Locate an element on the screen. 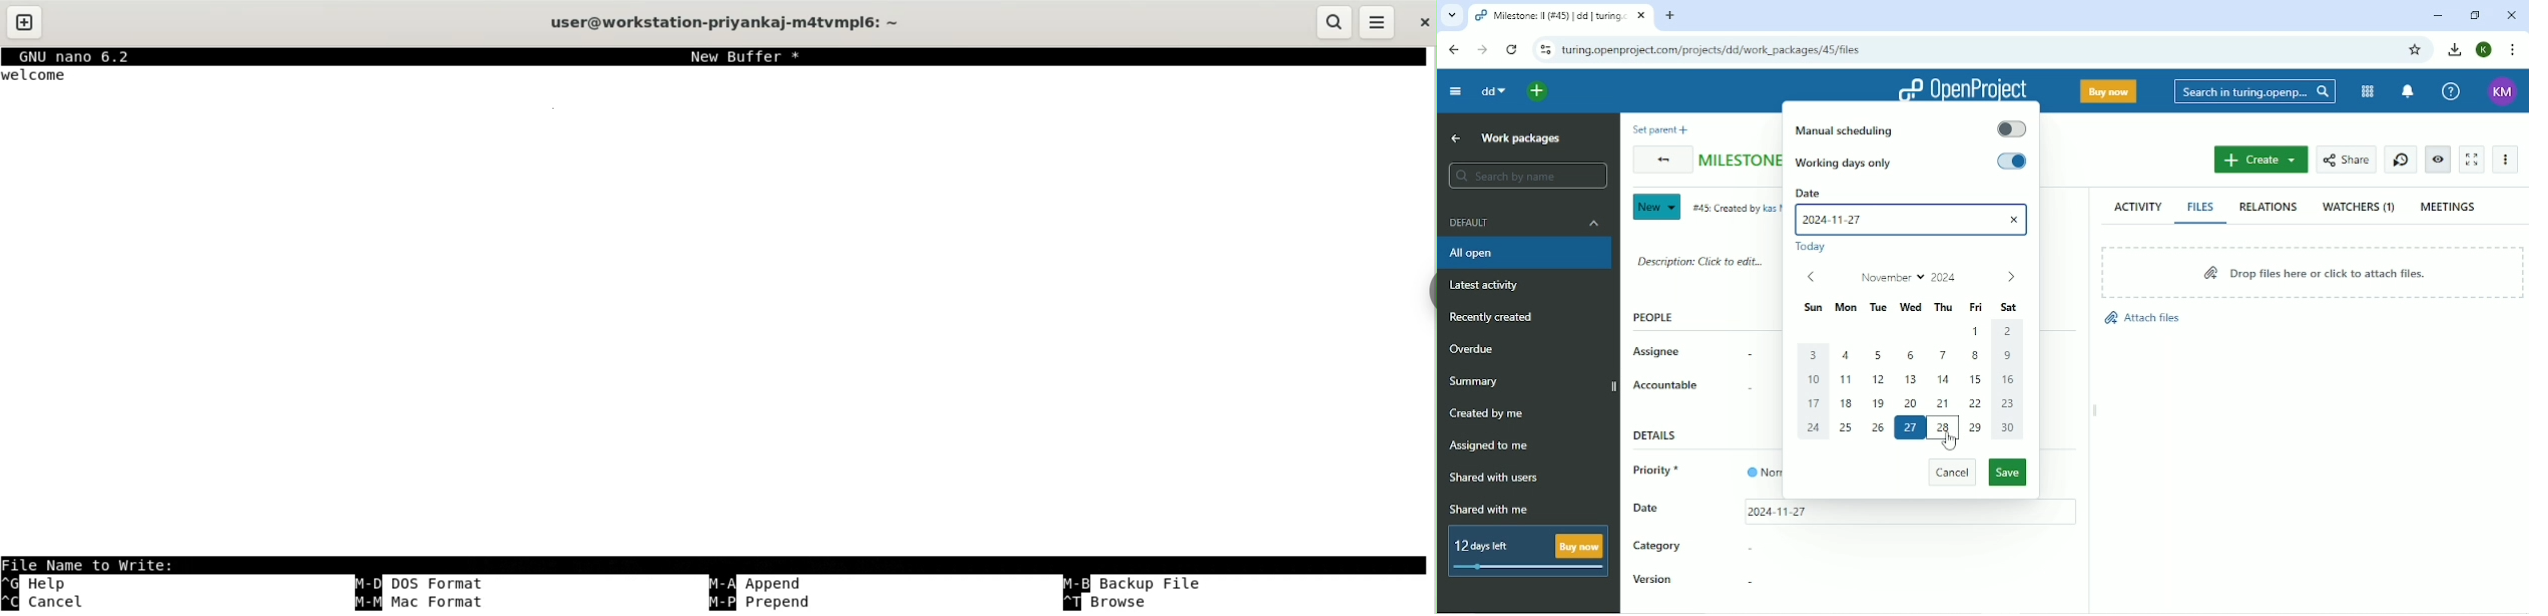  - is located at coordinates (1747, 547).